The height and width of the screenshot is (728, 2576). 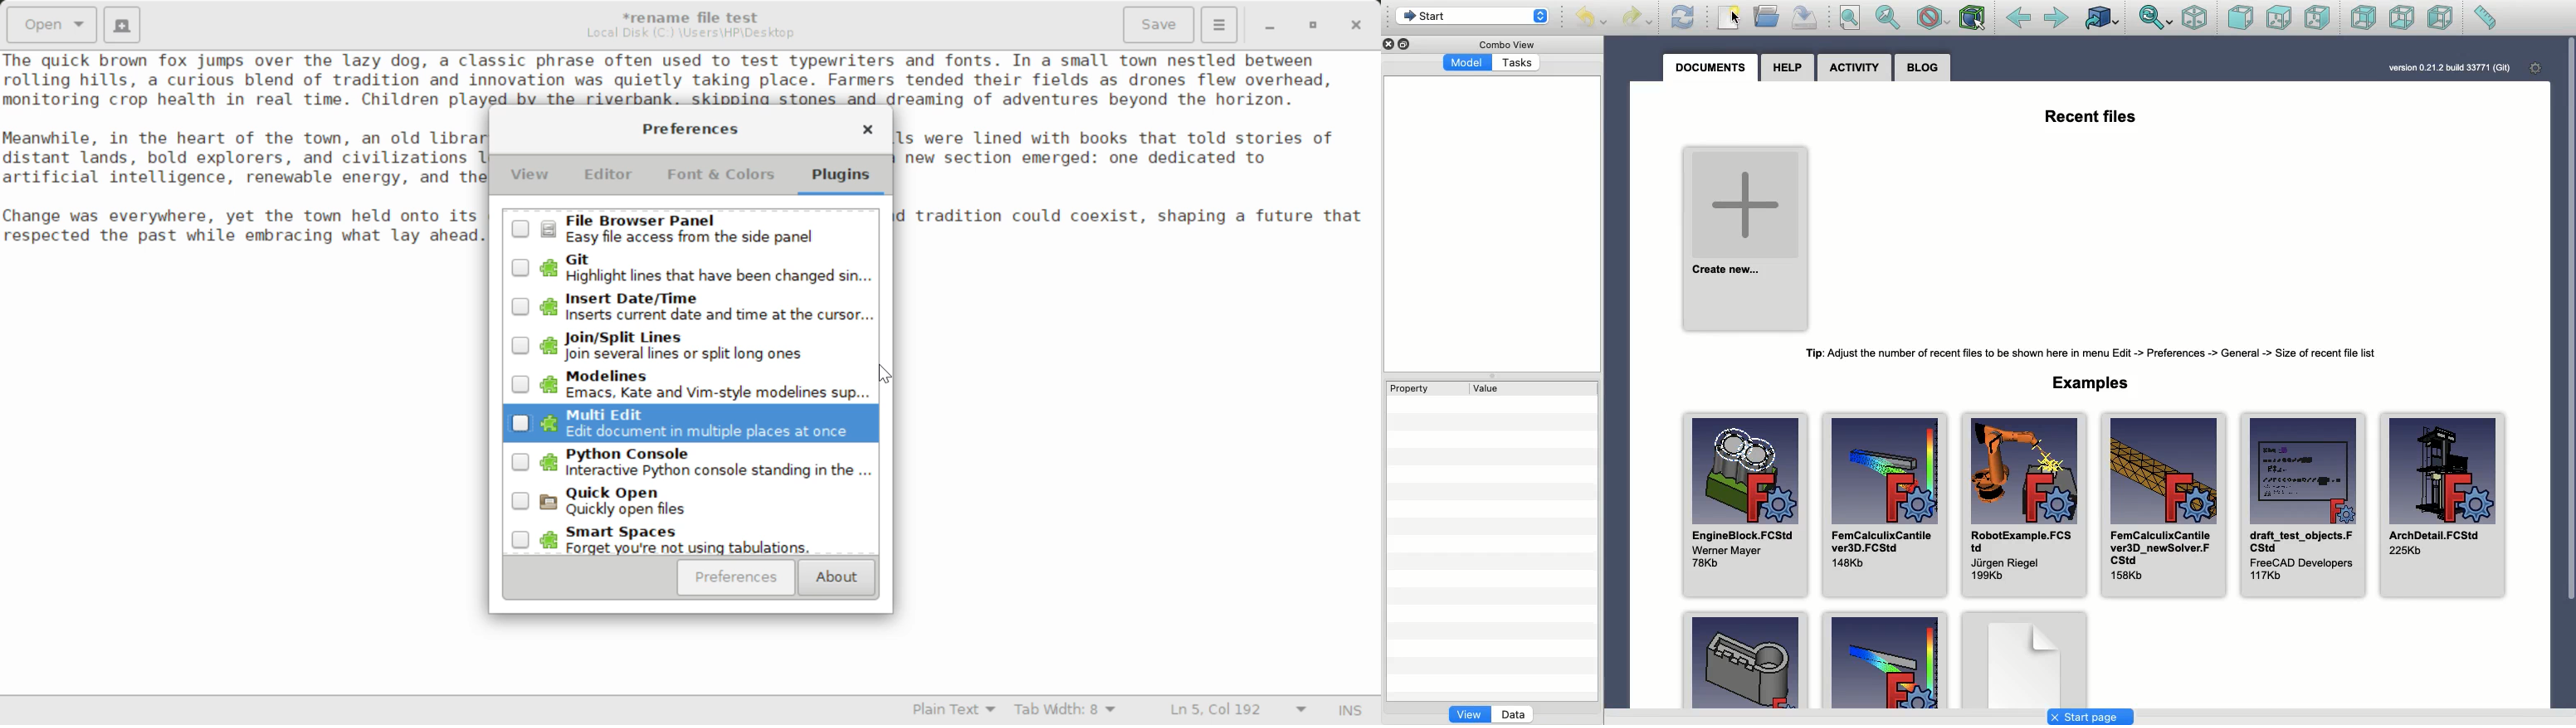 What do you see at coordinates (1933, 17) in the screenshot?
I see `Draw style` at bounding box center [1933, 17].